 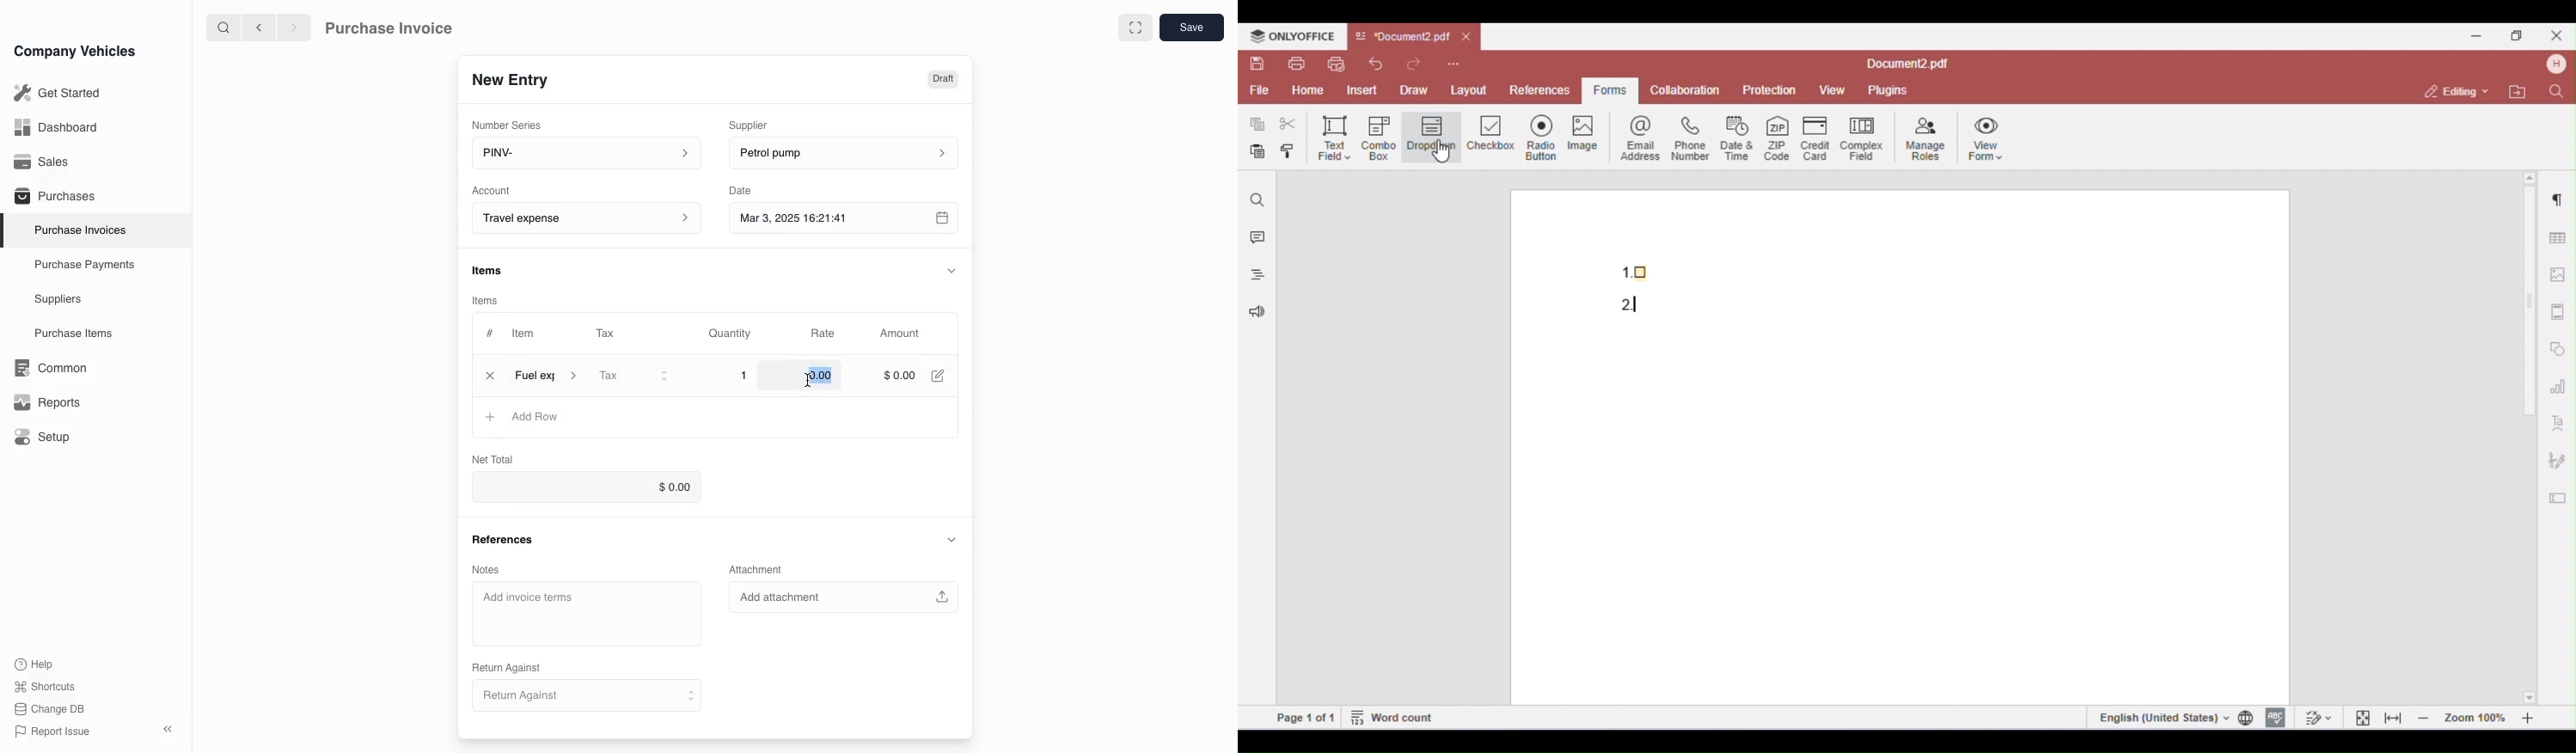 I want to click on Reports, so click(x=47, y=402).